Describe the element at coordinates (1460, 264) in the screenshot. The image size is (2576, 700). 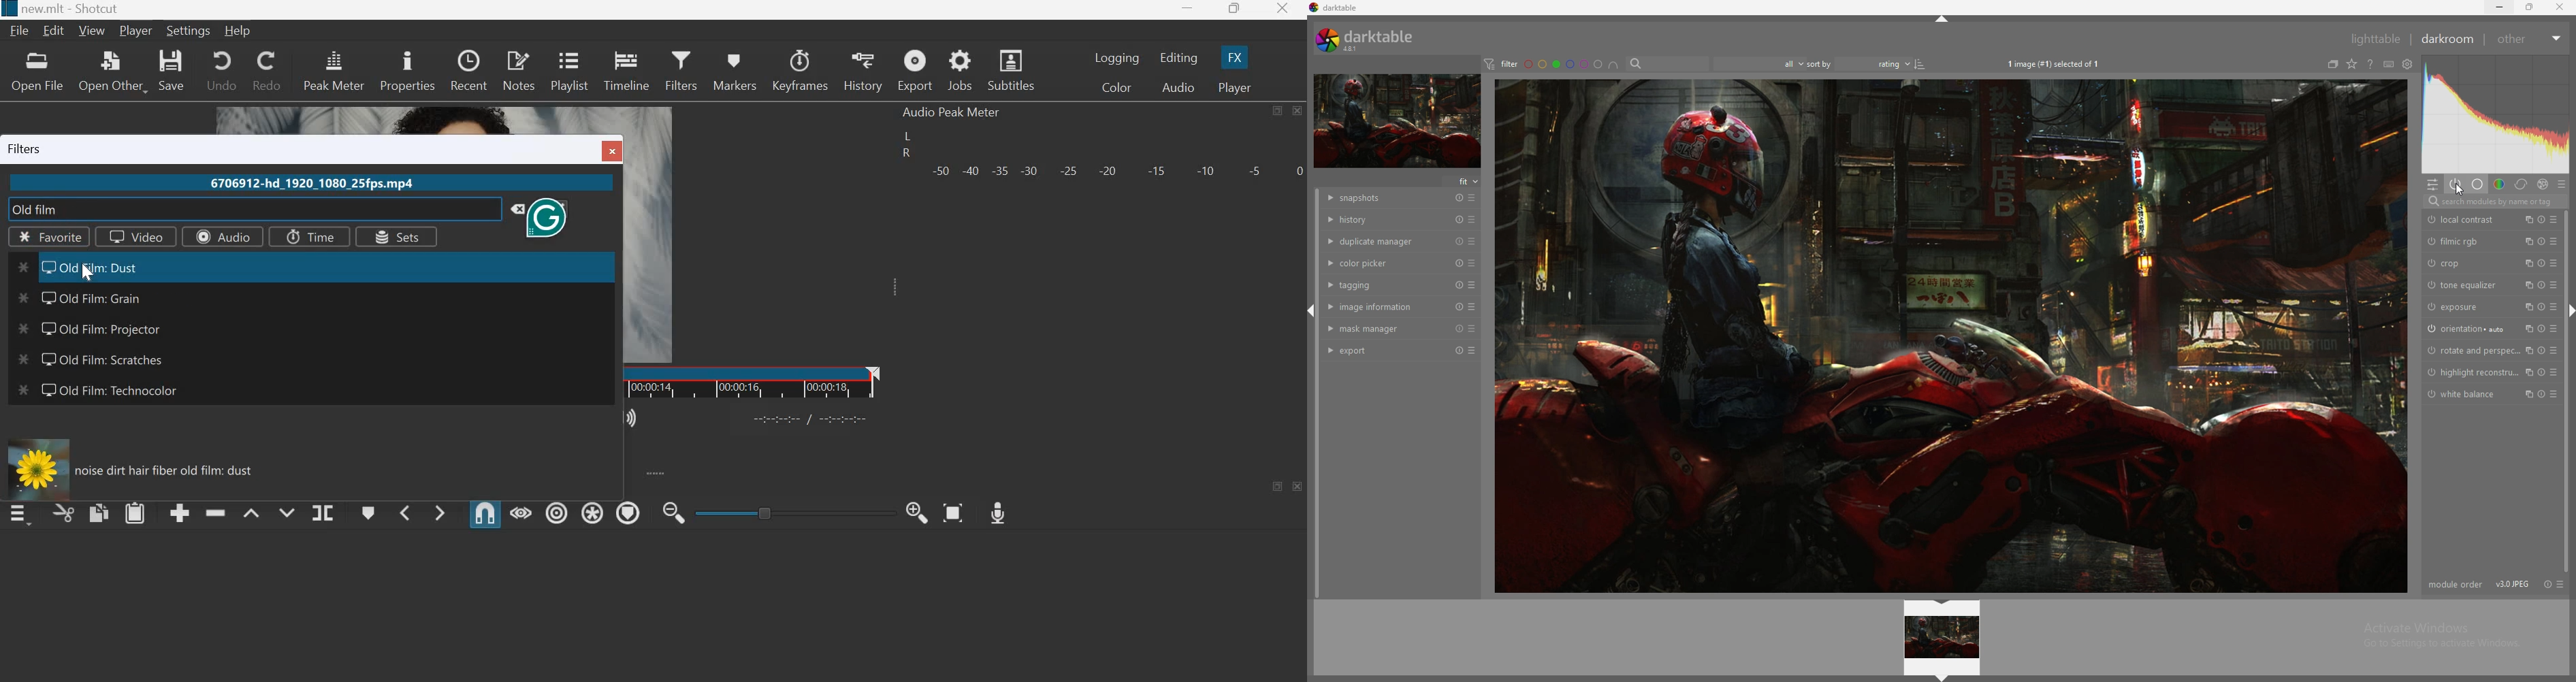
I see `reset` at that location.